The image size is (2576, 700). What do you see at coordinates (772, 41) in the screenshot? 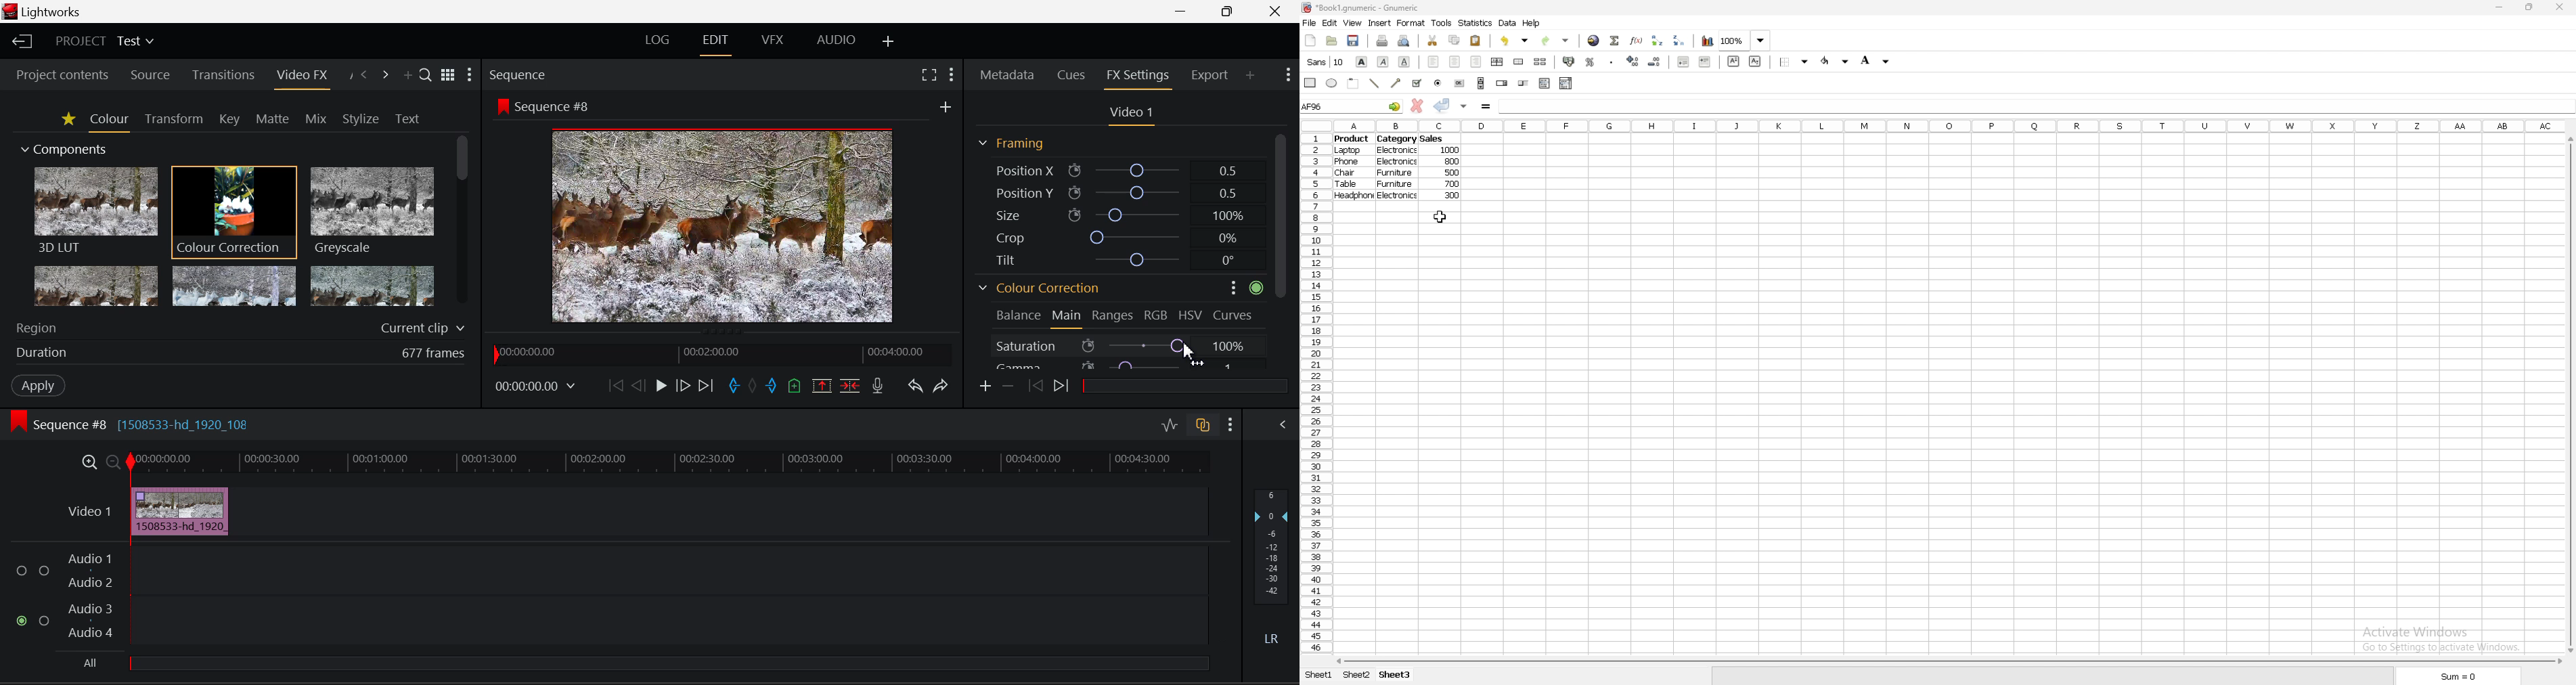
I see `VFX` at bounding box center [772, 41].